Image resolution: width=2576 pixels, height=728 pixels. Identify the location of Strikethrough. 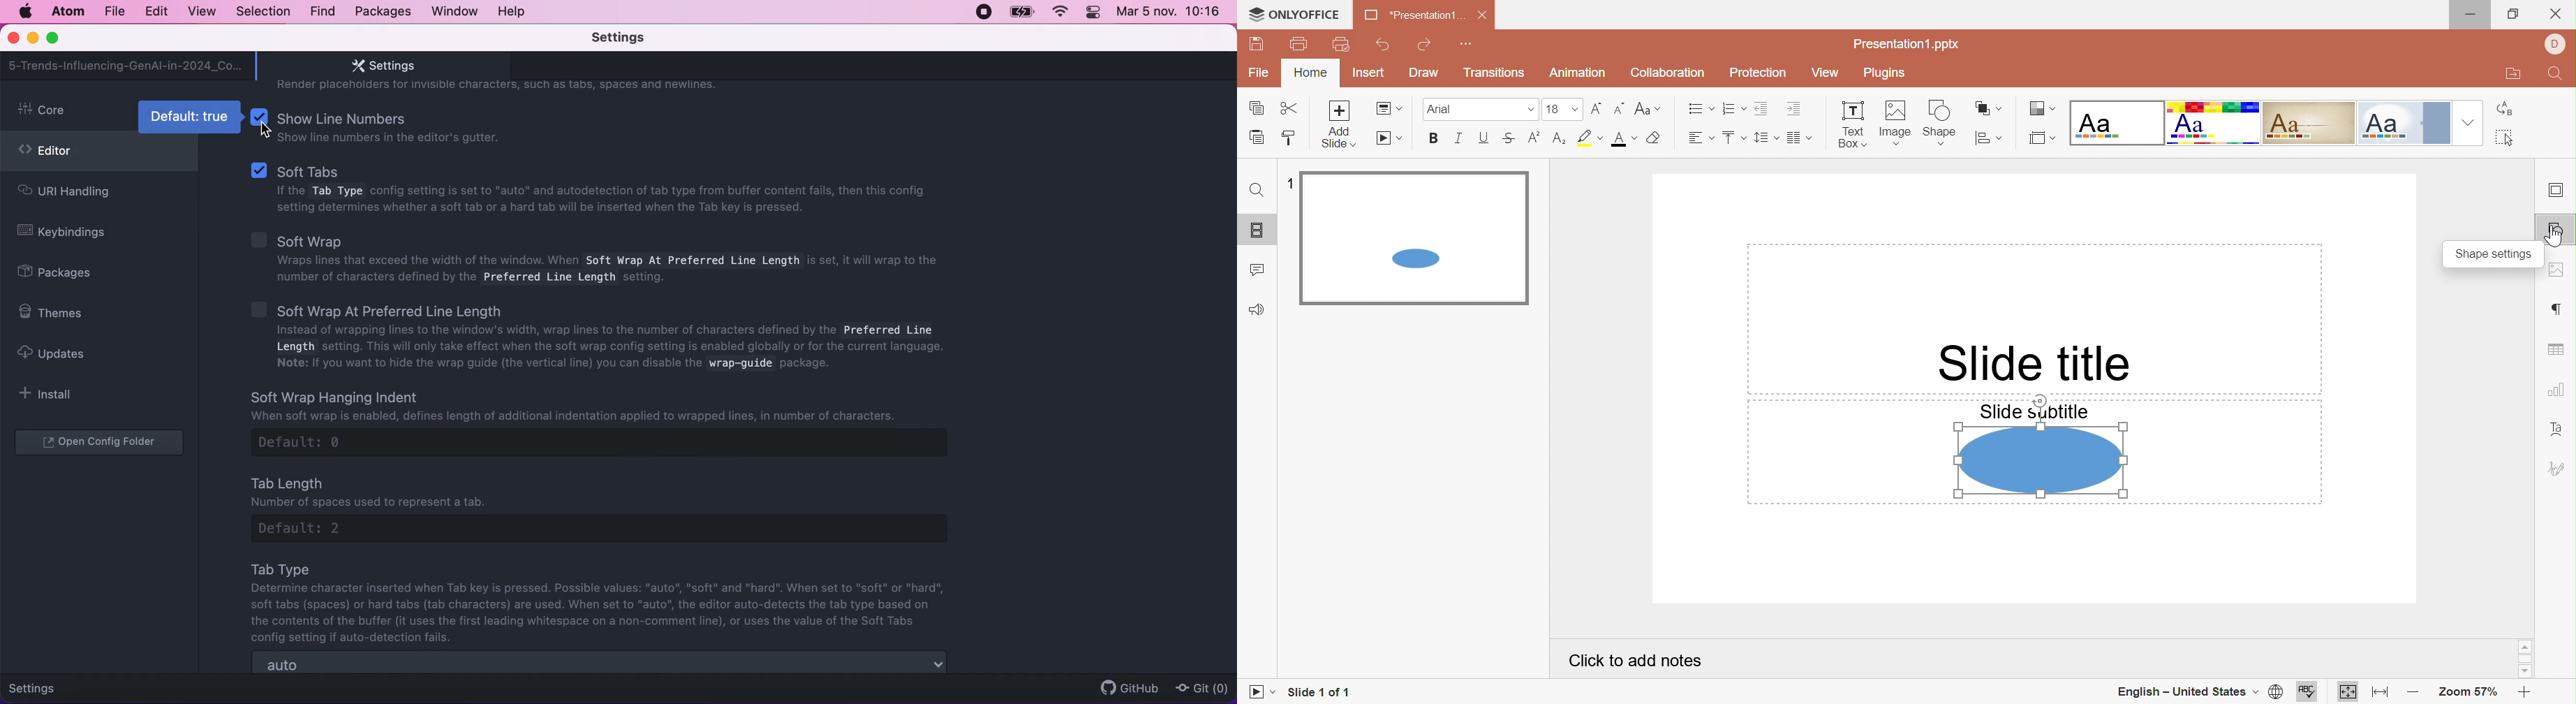
(1509, 139).